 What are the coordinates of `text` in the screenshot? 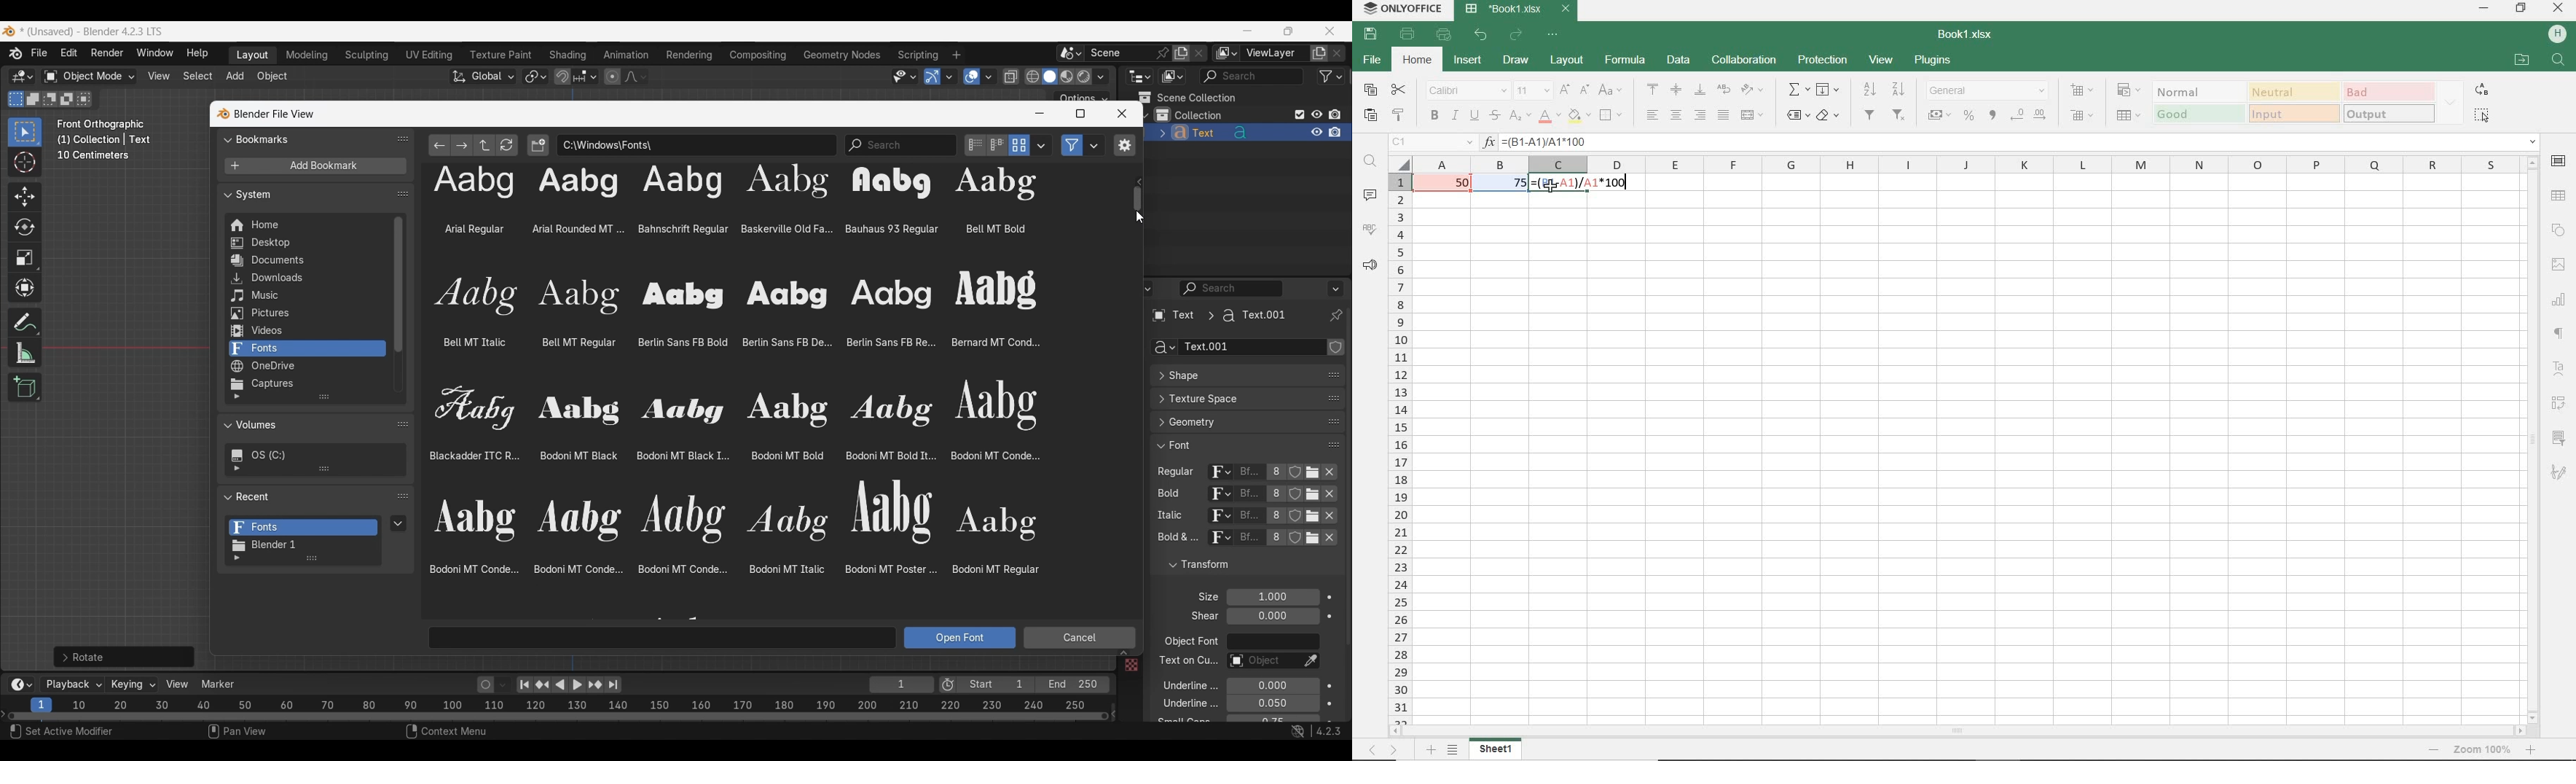 It's located at (1175, 539).